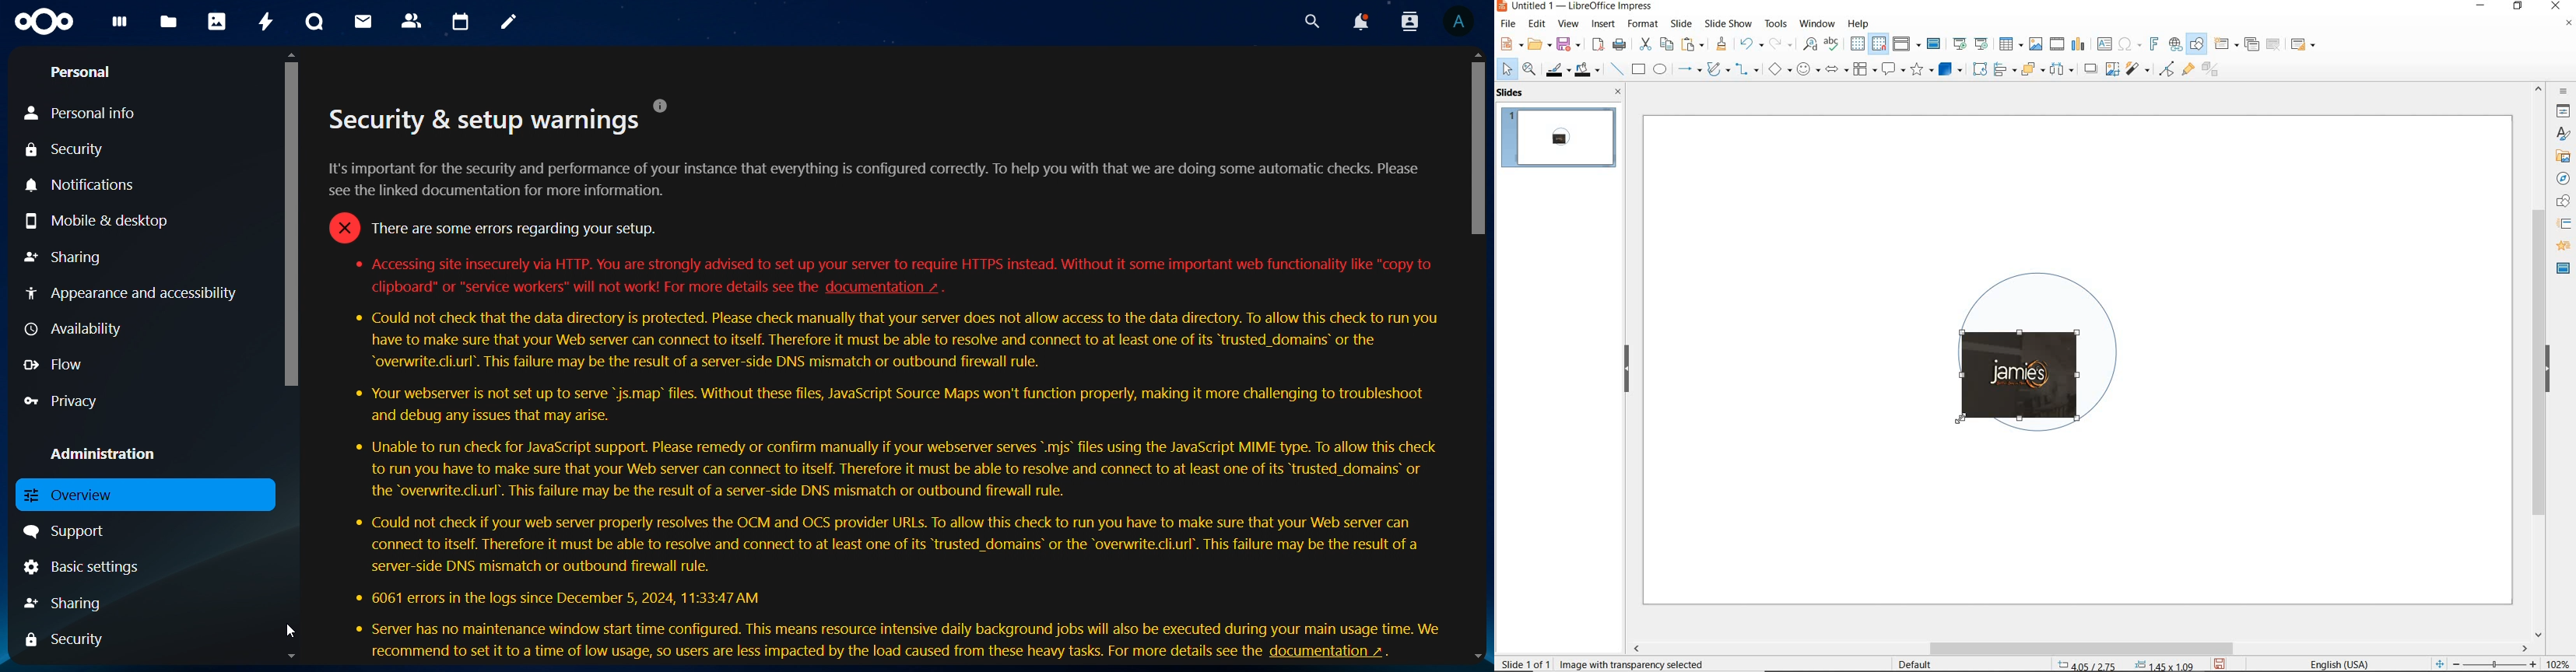  Describe the element at coordinates (907, 628) in the screenshot. I see `« Server has no maintenance window start time configured. This means resource intensive daily background jobs will also be executed during your main usage time. We` at that location.